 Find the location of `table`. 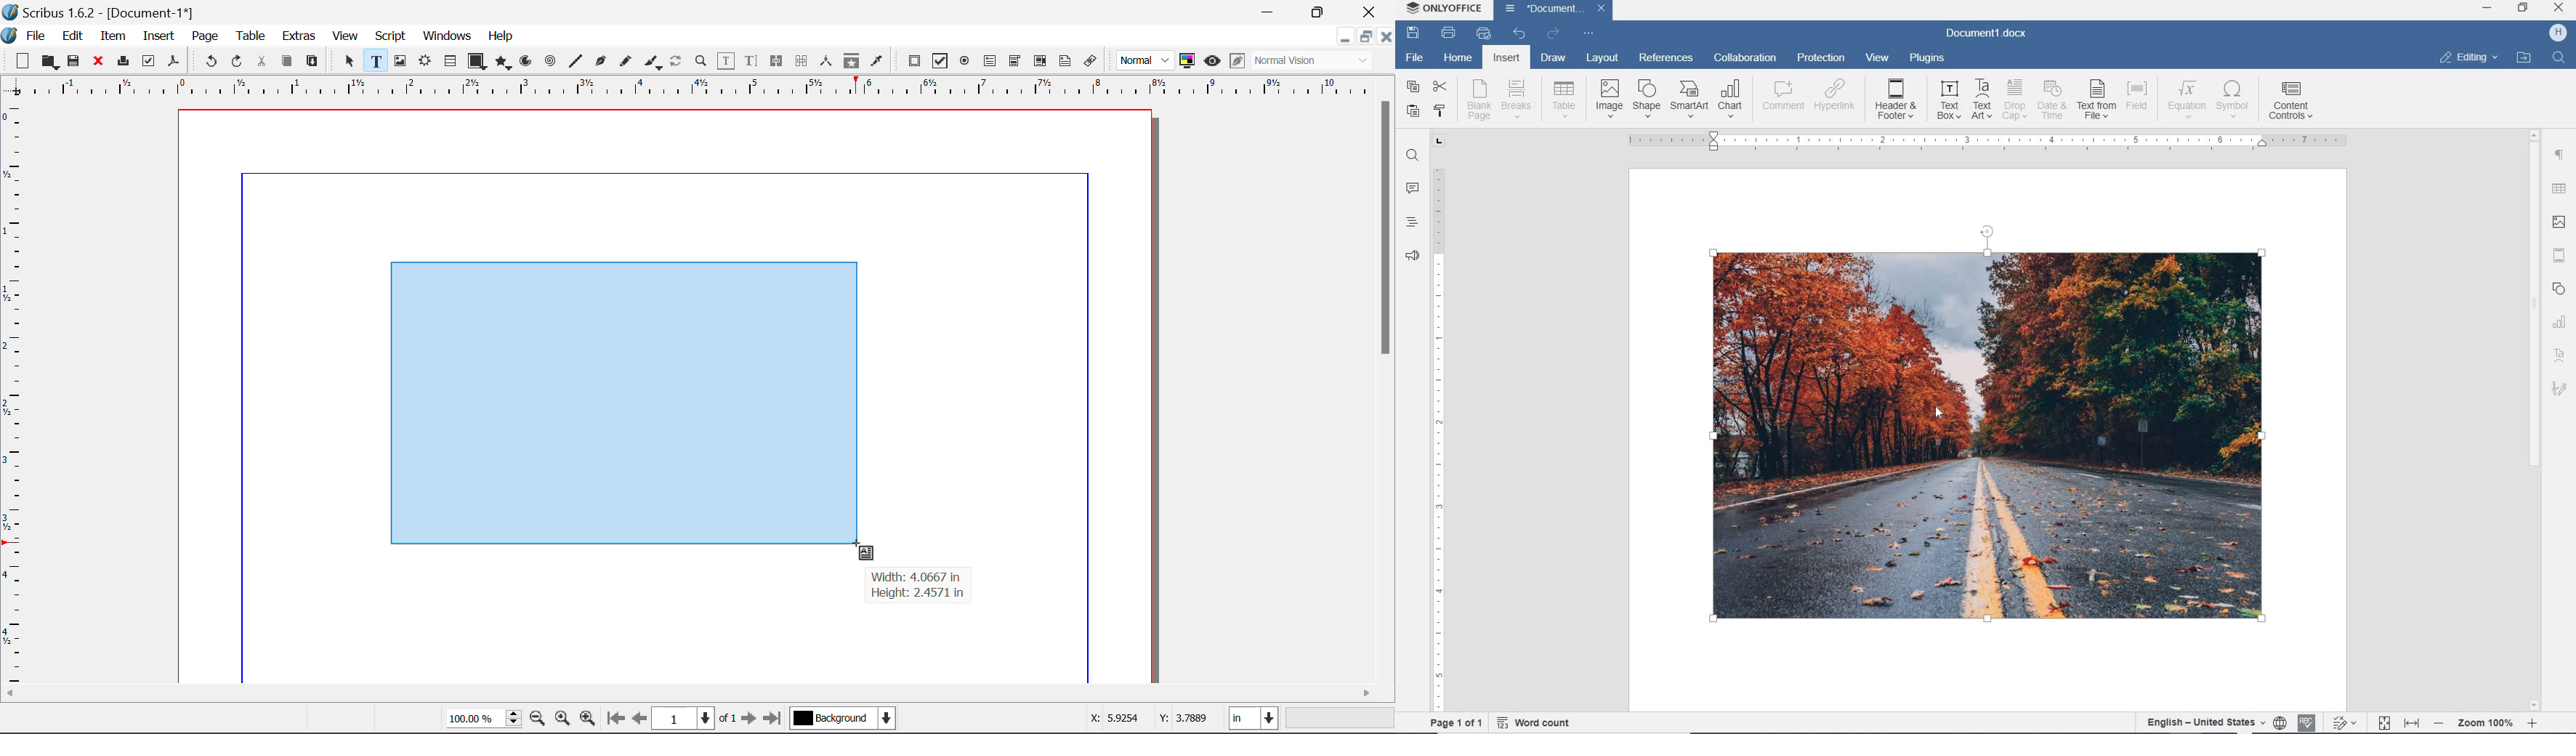

table is located at coordinates (2561, 187).